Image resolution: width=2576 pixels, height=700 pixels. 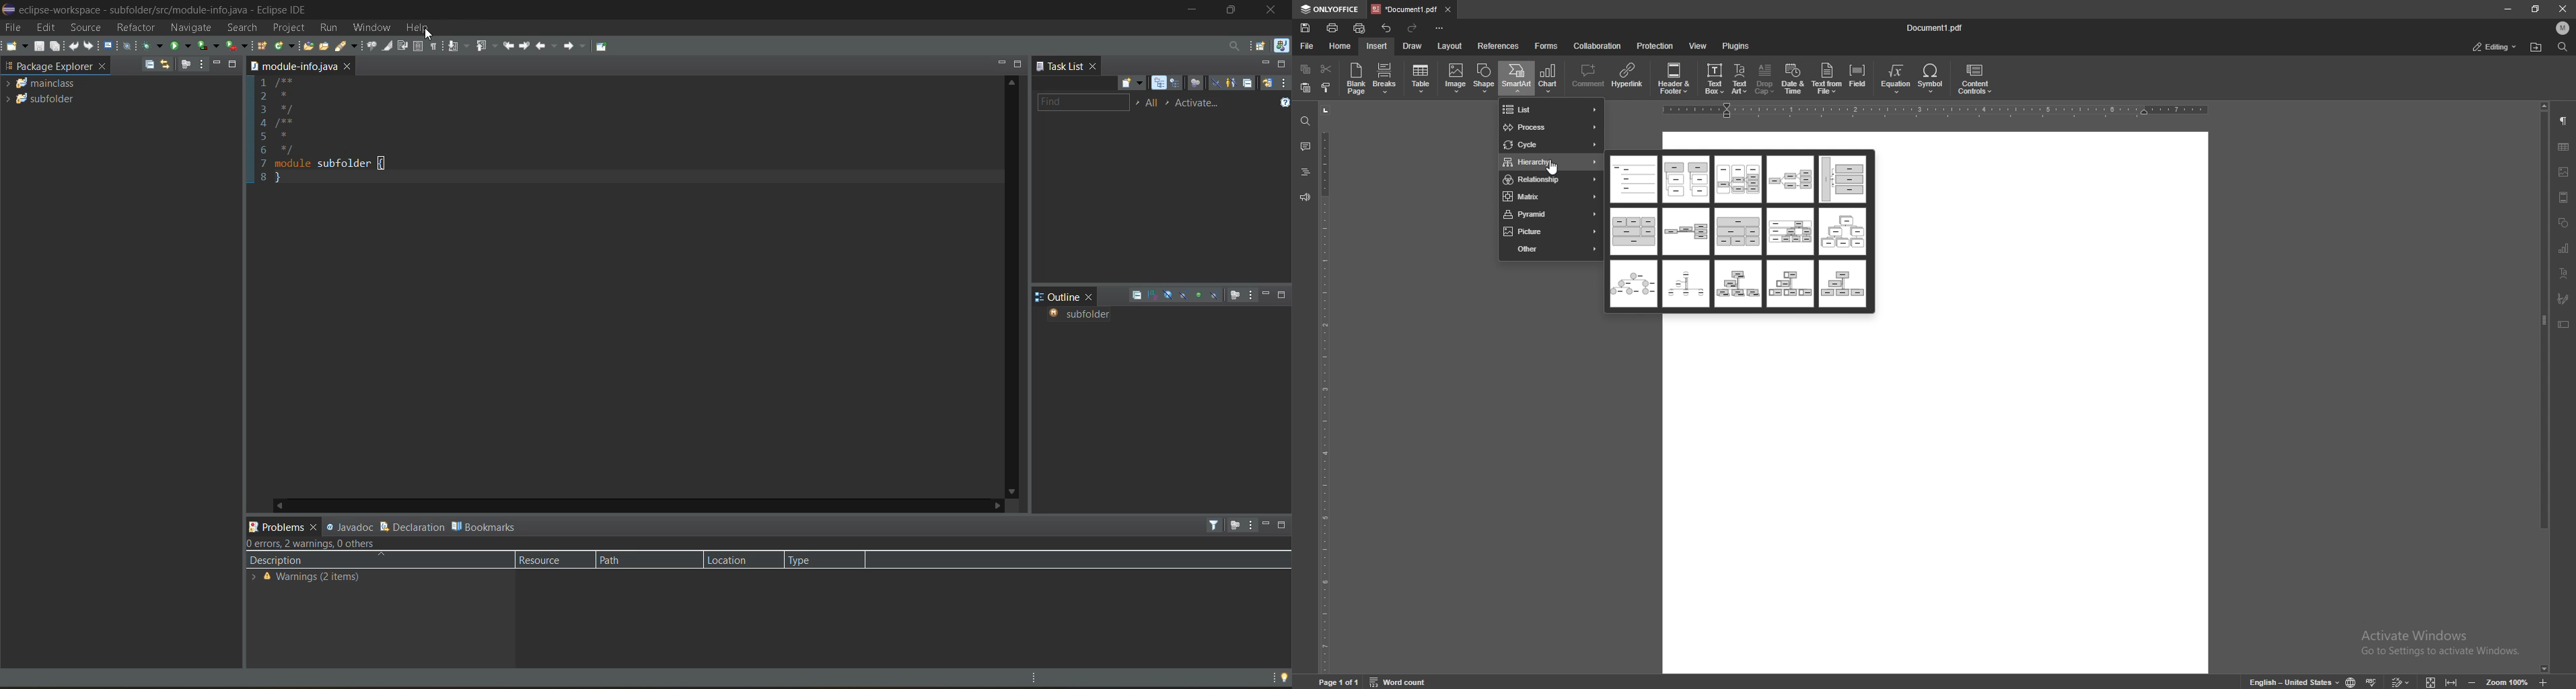 I want to click on blank page, so click(x=1356, y=78).